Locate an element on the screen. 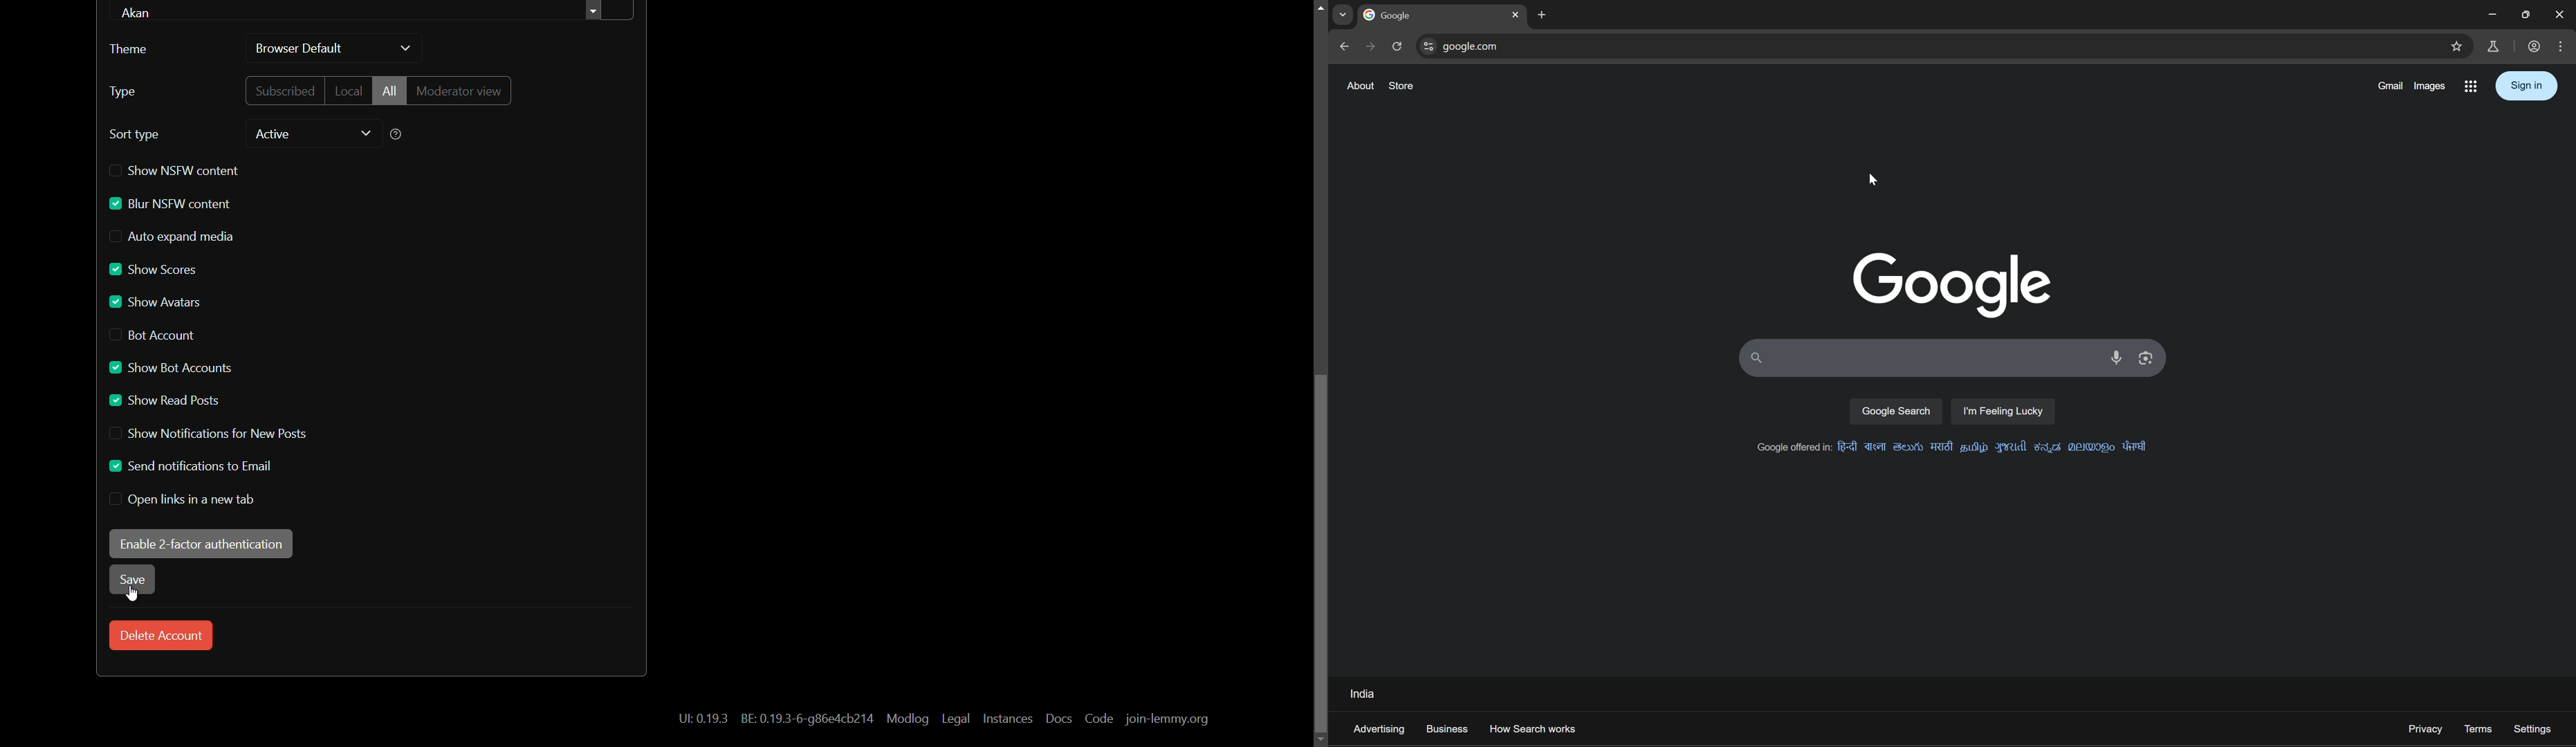  india is located at coordinates (1363, 694).